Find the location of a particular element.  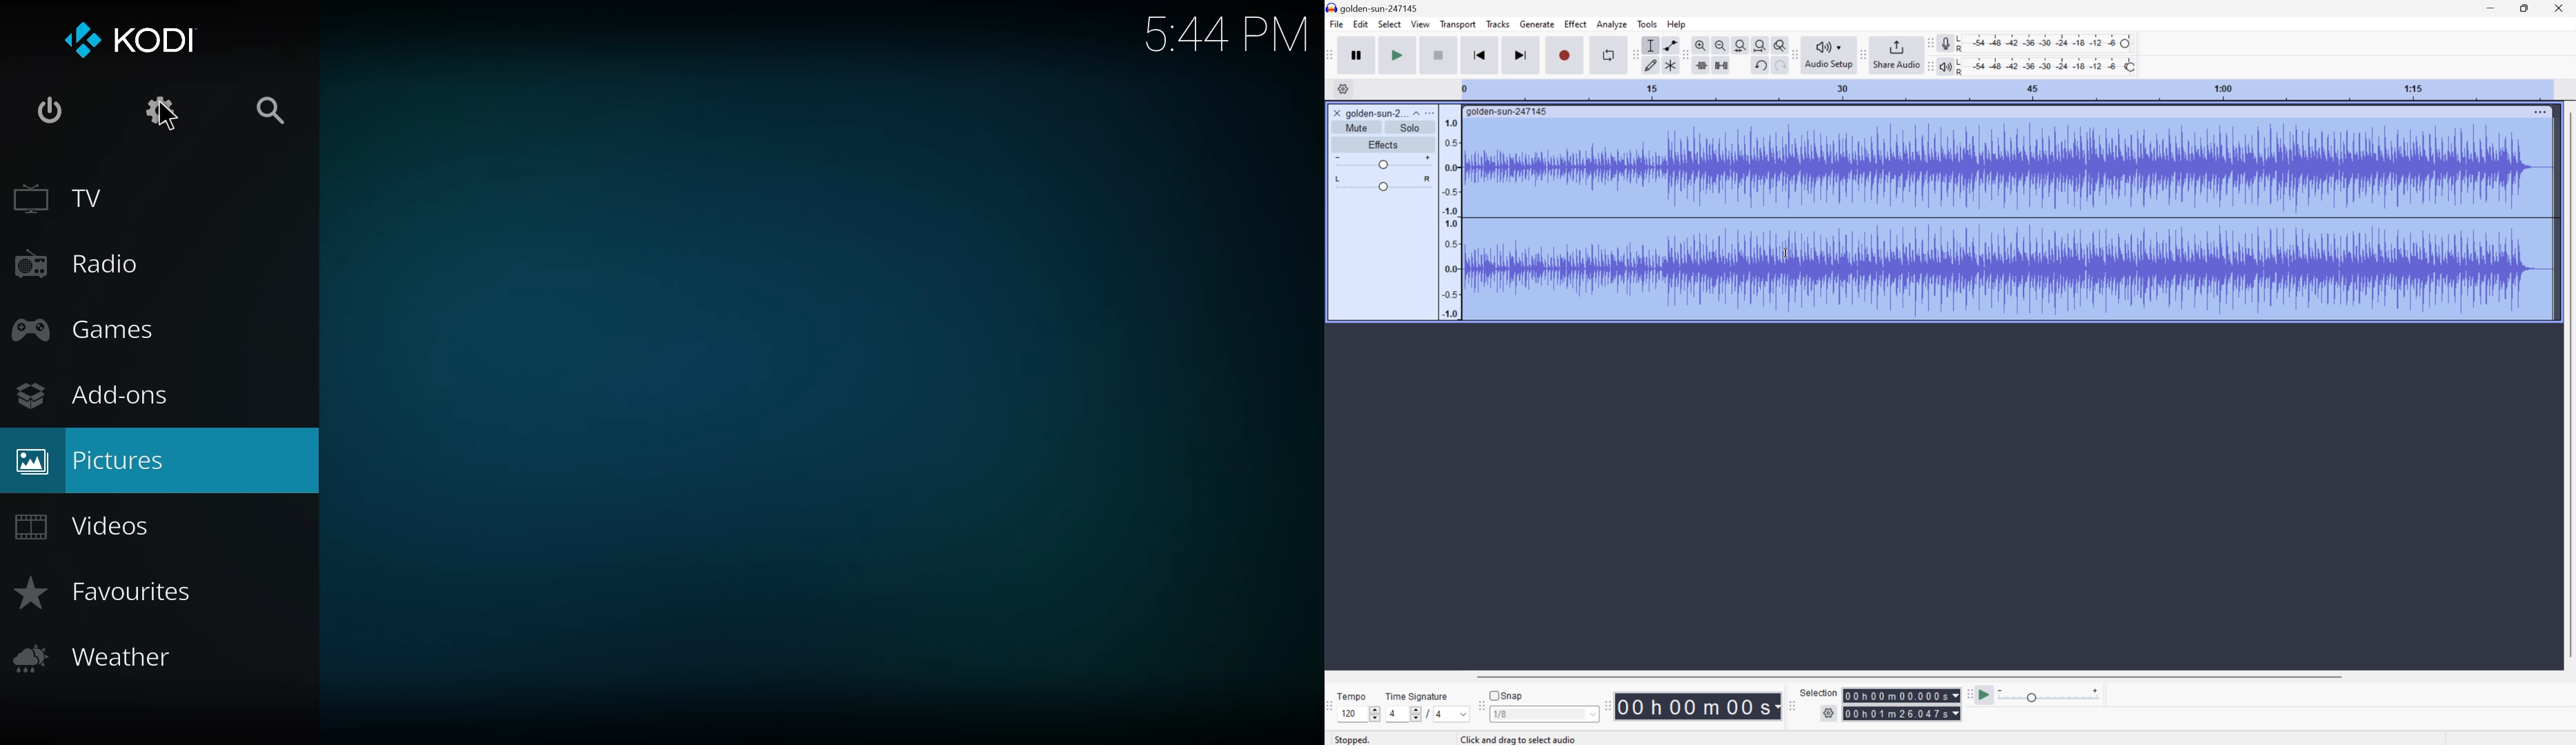

Time is located at coordinates (1699, 705).